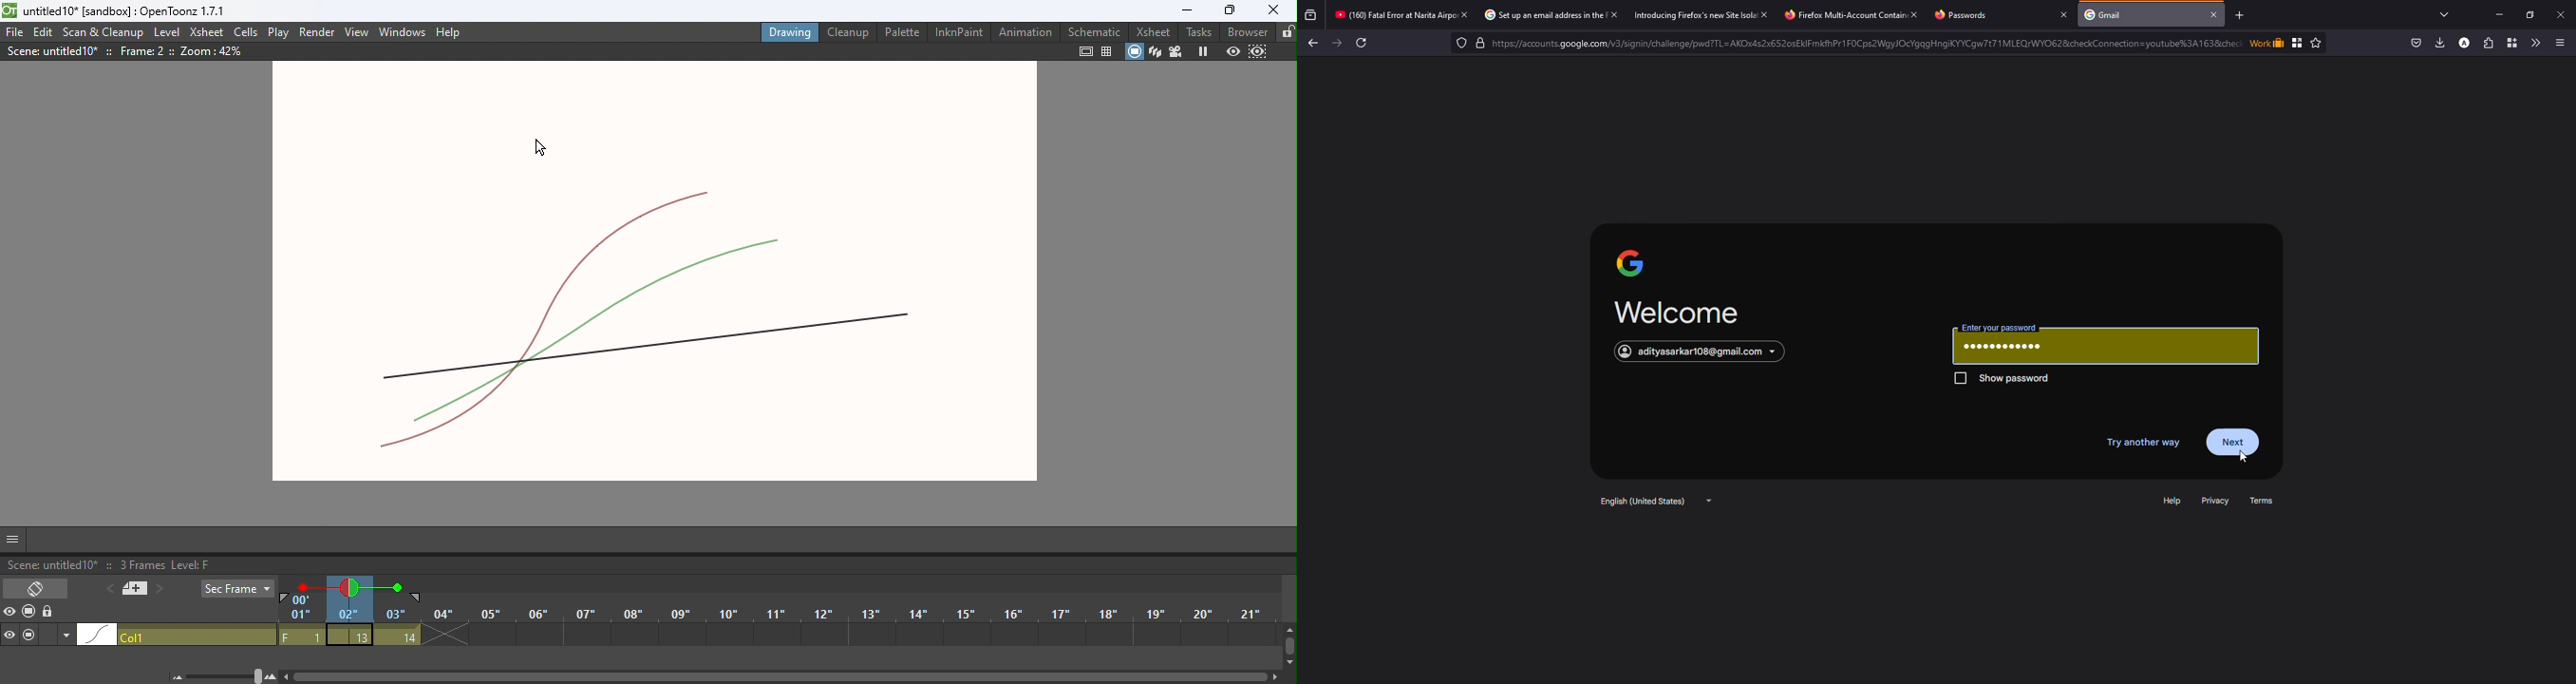 The width and height of the screenshot is (2576, 700). What do you see at coordinates (2171, 504) in the screenshot?
I see `help` at bounding box center [2171, 504].